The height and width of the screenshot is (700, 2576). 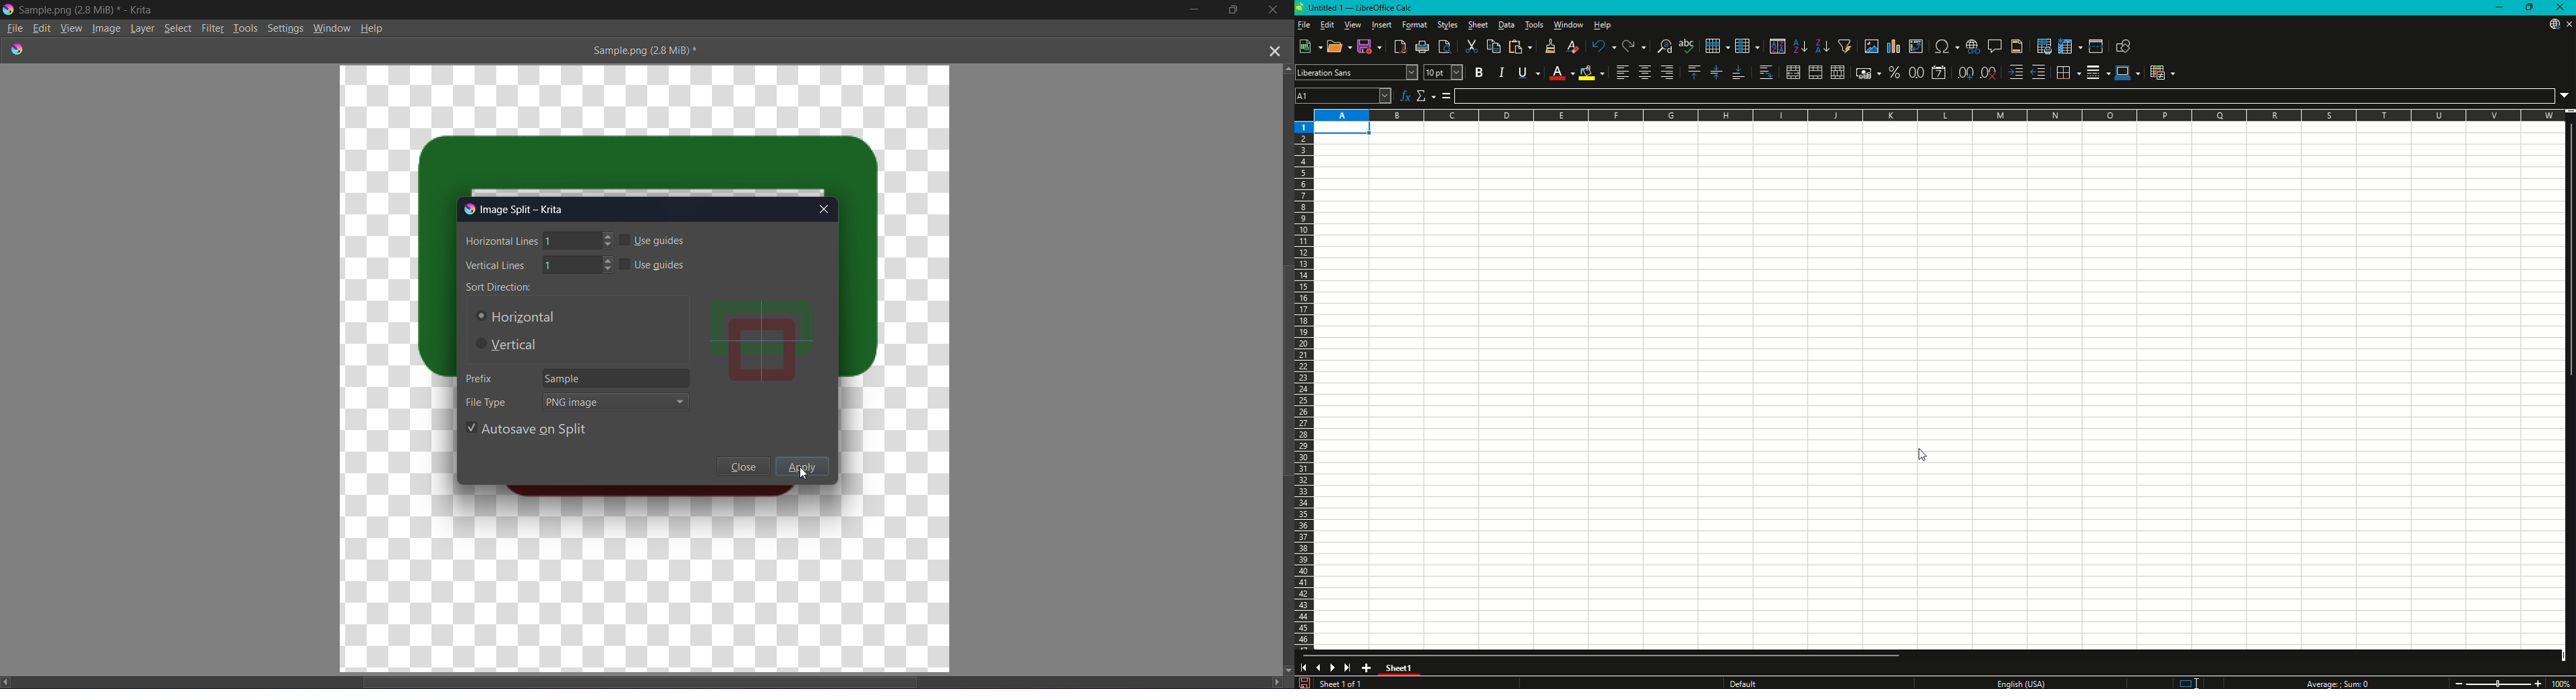 What do you see at coordinates (539, 241) in the screenshot?
I see `Horizontal Lines` at bounding box center [539, 241].